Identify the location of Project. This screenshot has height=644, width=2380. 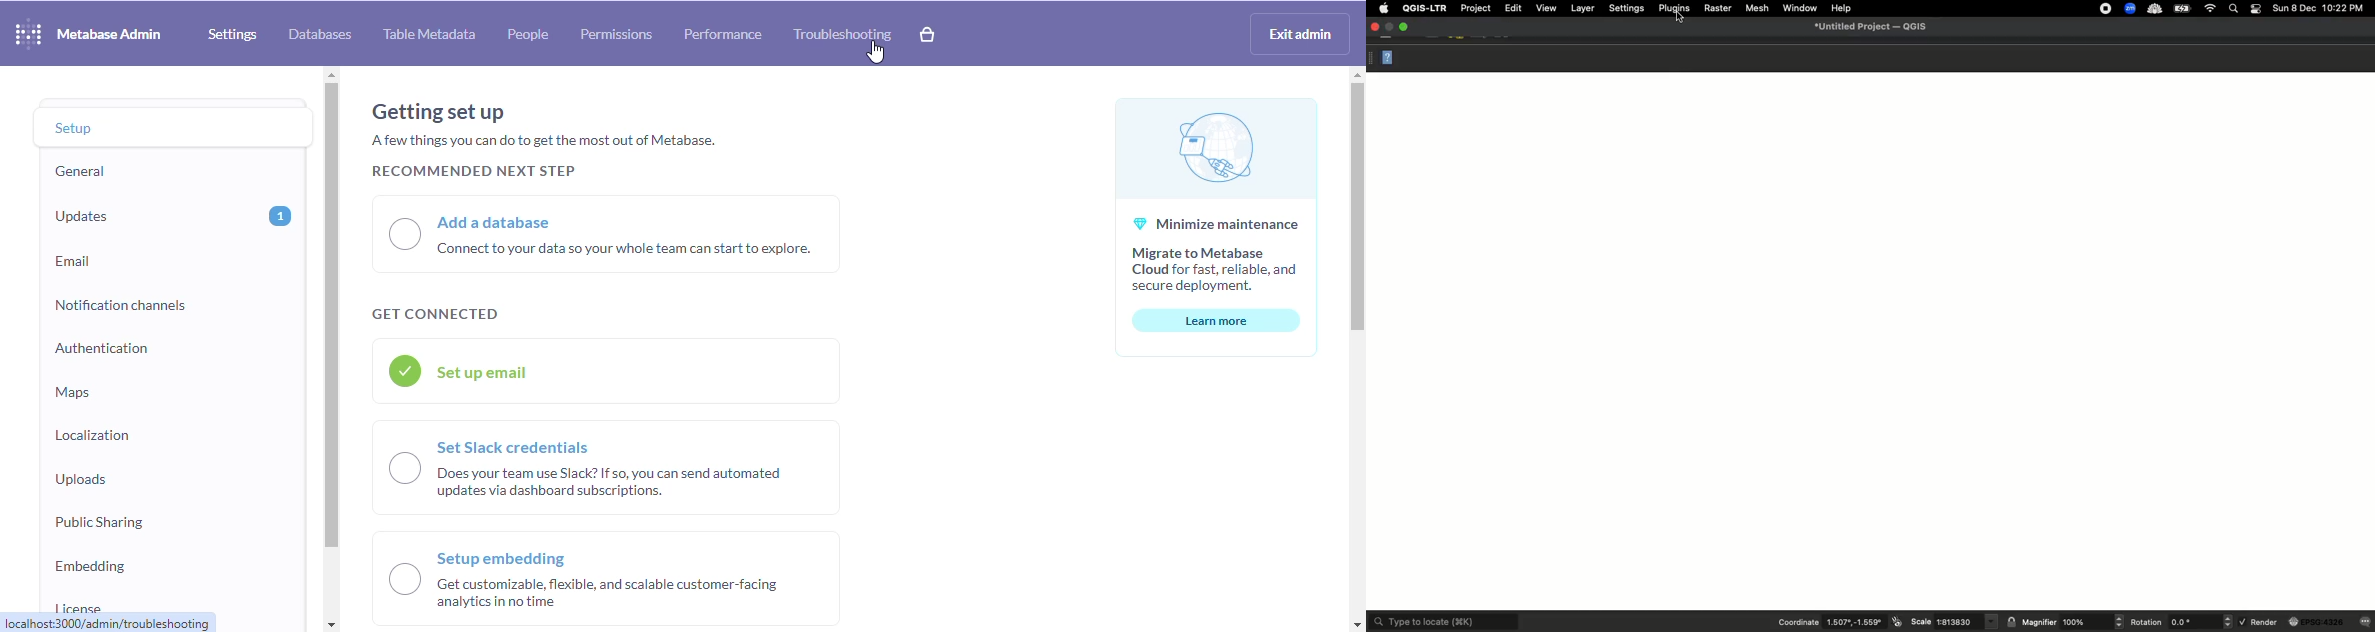
(1475, 9).